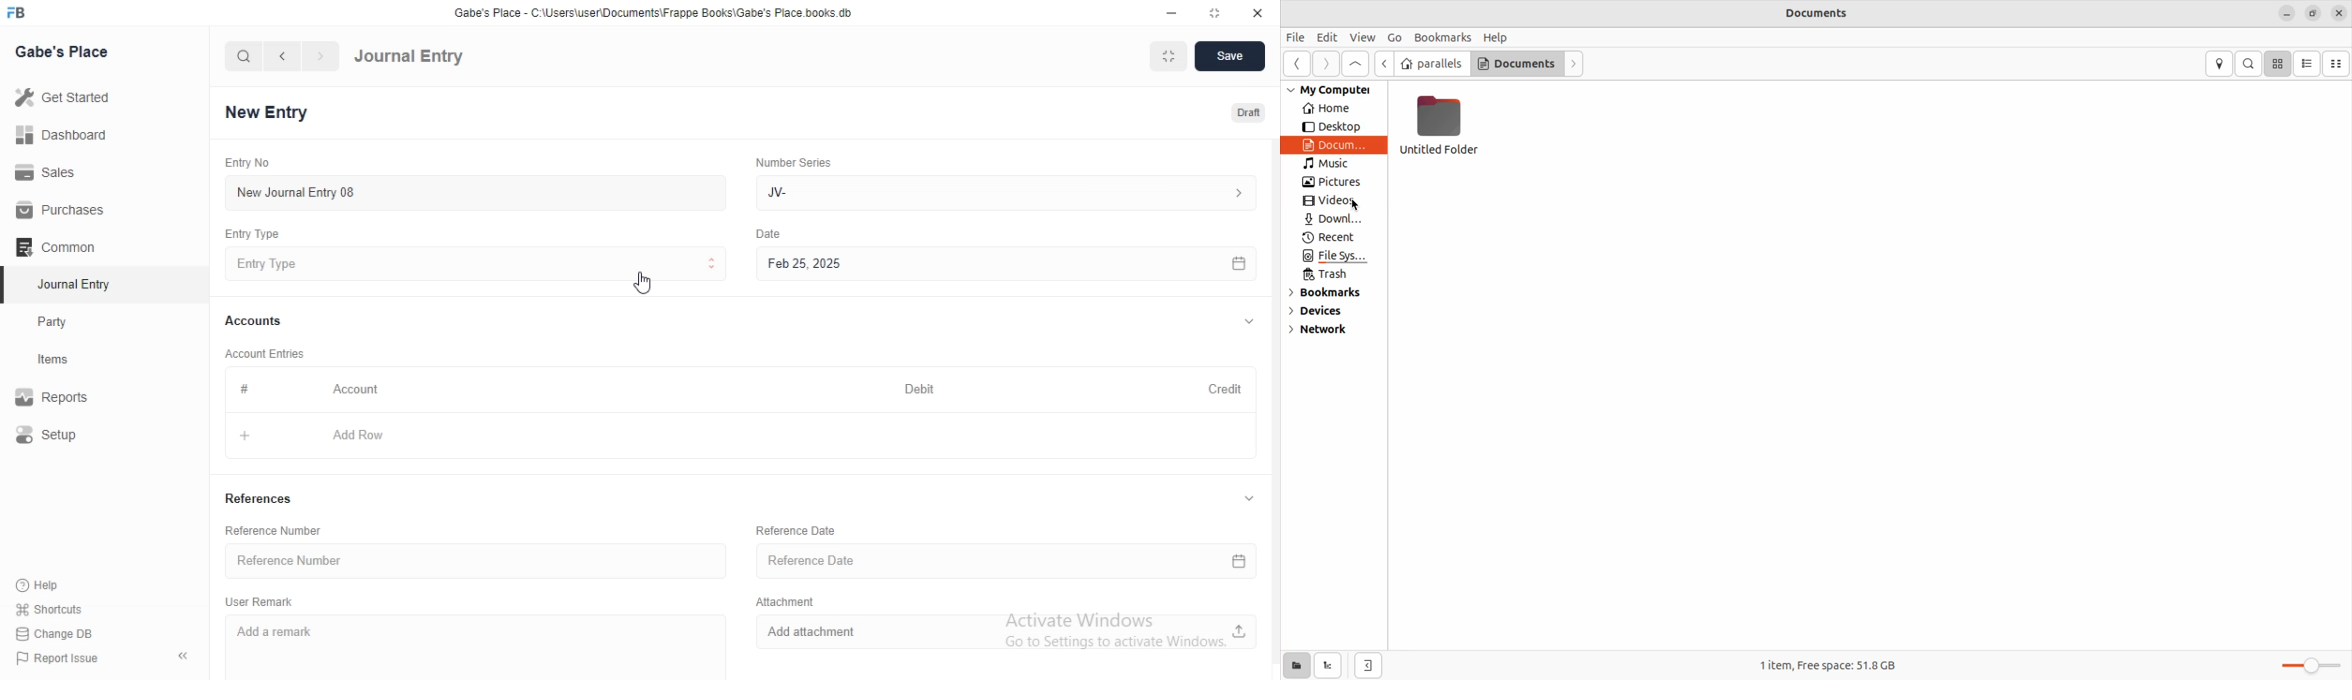  Describe the element at coordinates (486, 646) in the screenshot. I see `Add a remark` at that location.